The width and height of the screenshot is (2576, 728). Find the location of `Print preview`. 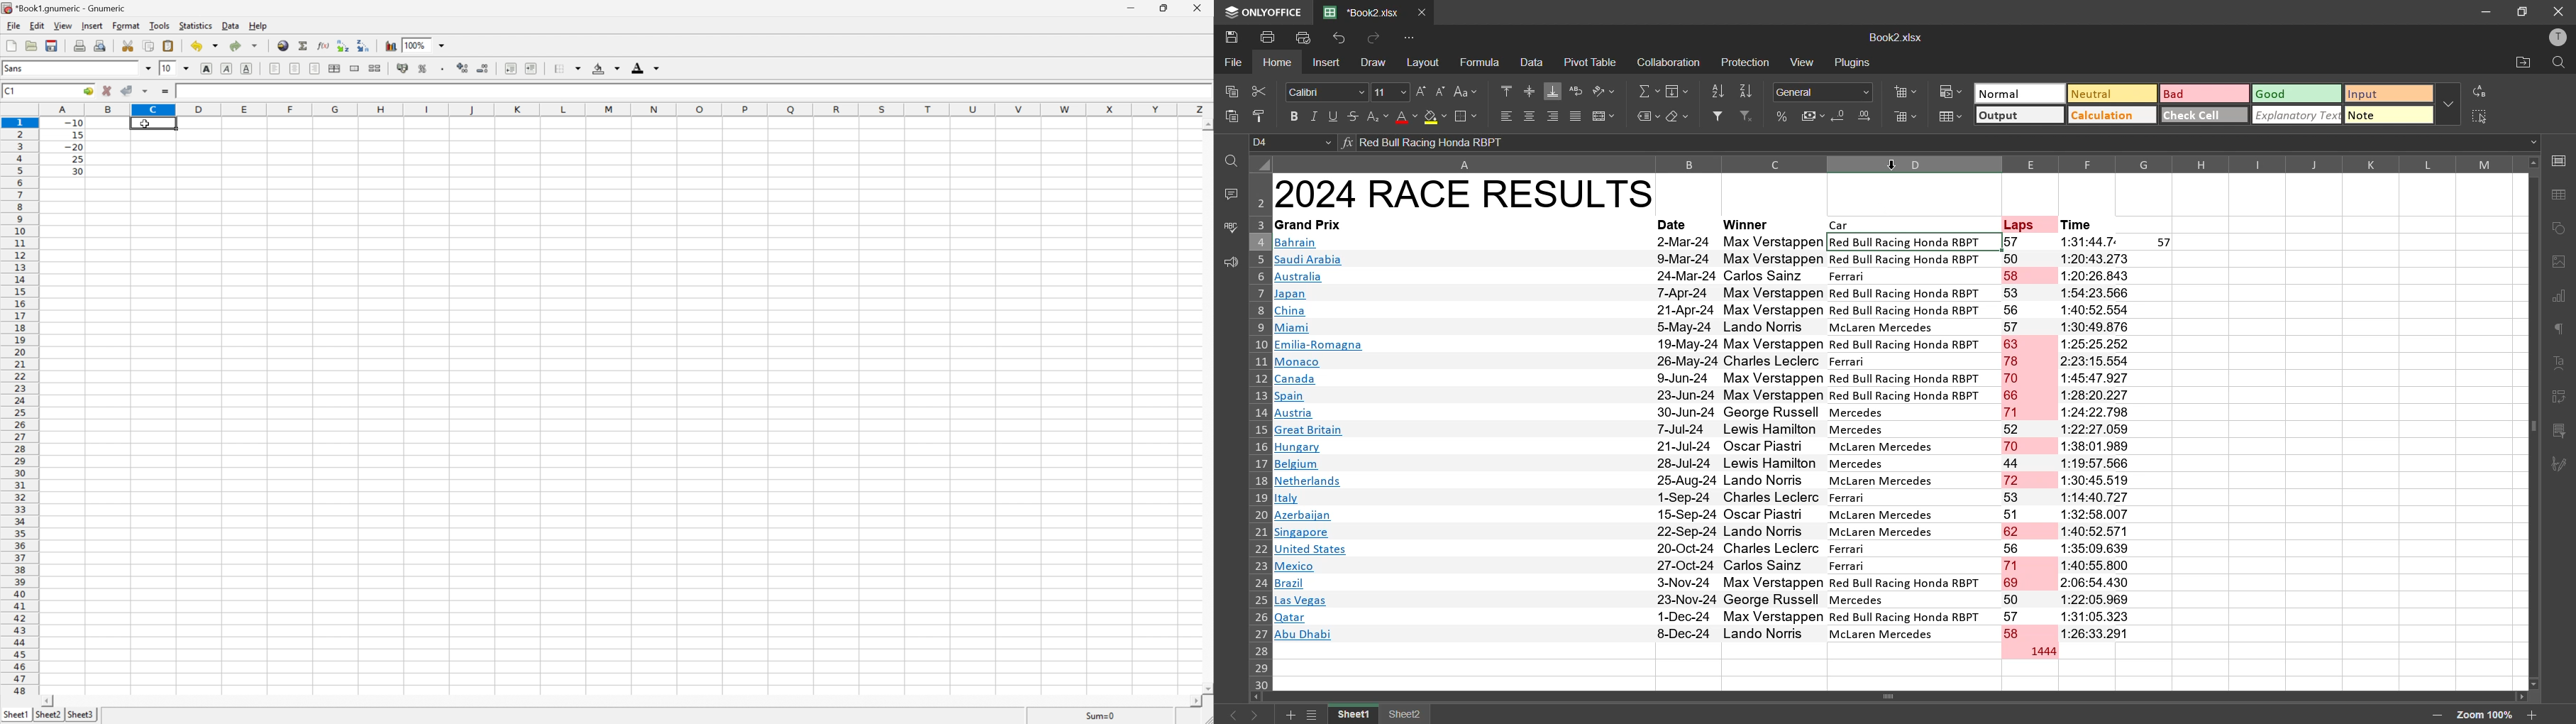

Print preview is located at coordinates (102, 45).